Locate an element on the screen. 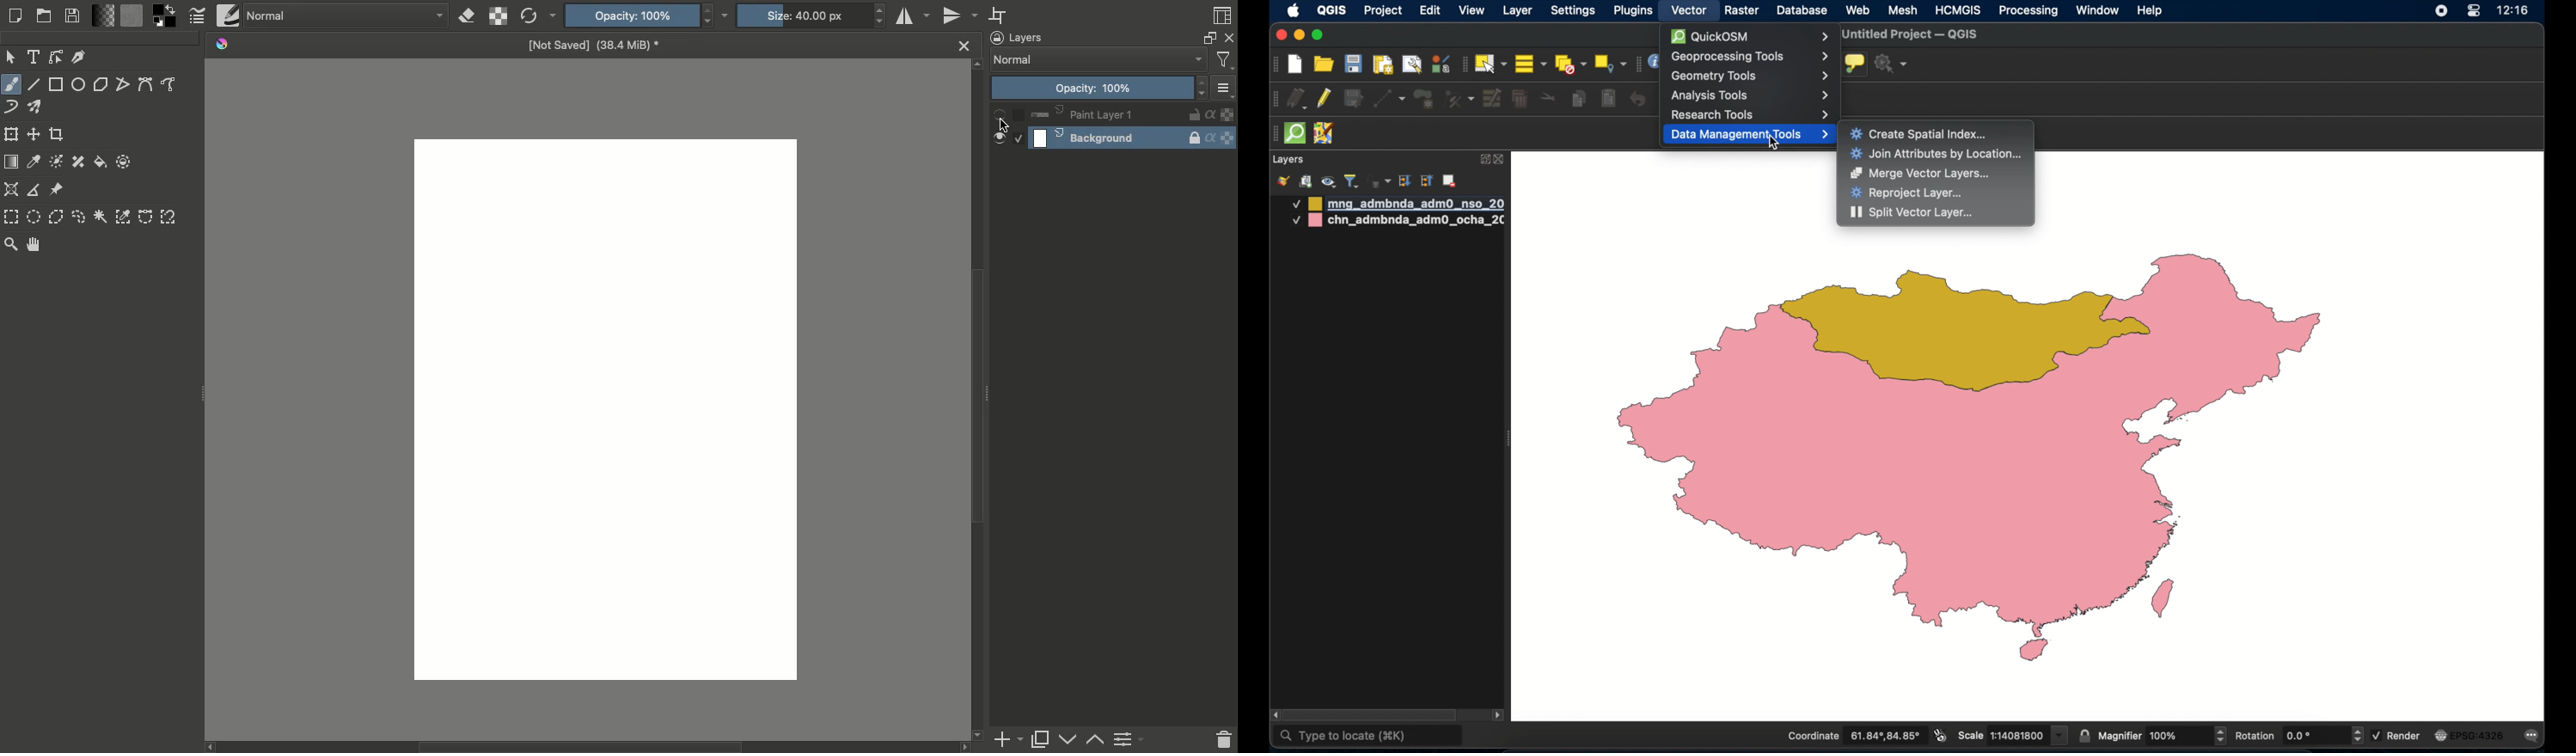 This screenshot has width=2576, height=756. raster is located at coordinates (1742, 11).